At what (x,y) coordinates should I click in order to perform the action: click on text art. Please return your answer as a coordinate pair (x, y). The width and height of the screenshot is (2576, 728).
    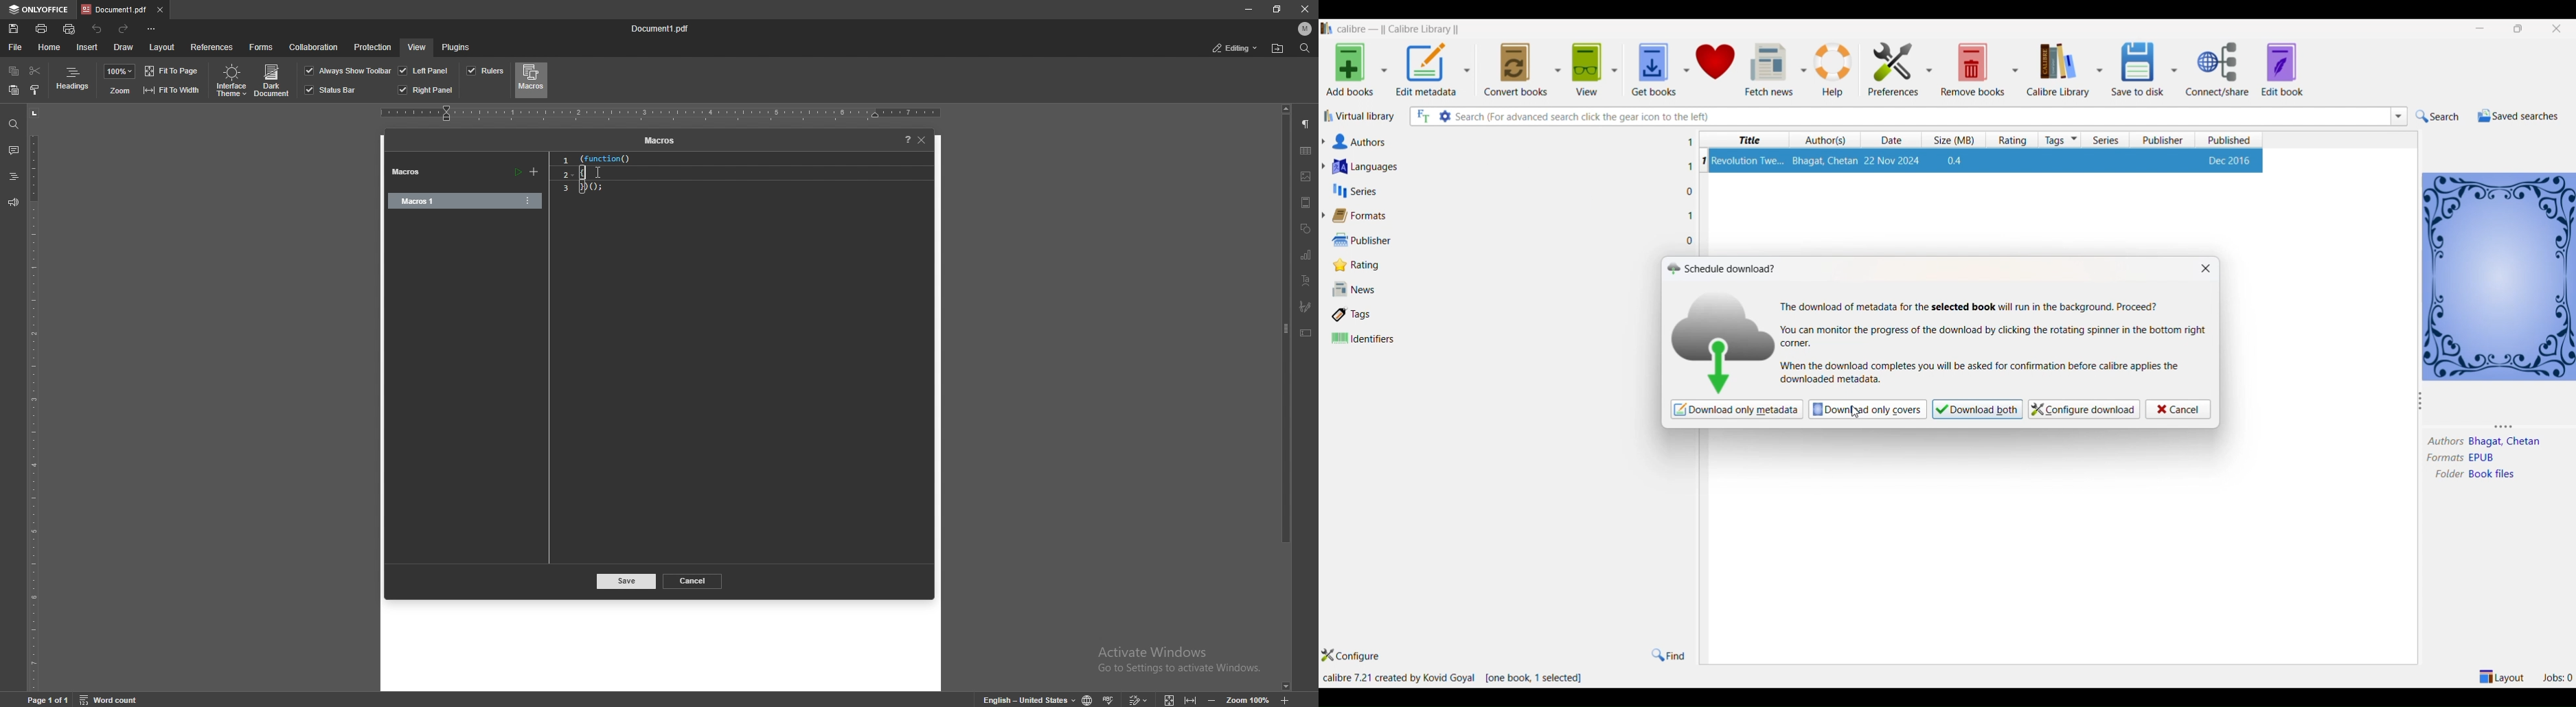
    Looking at the image, I should click on (1306, 280).